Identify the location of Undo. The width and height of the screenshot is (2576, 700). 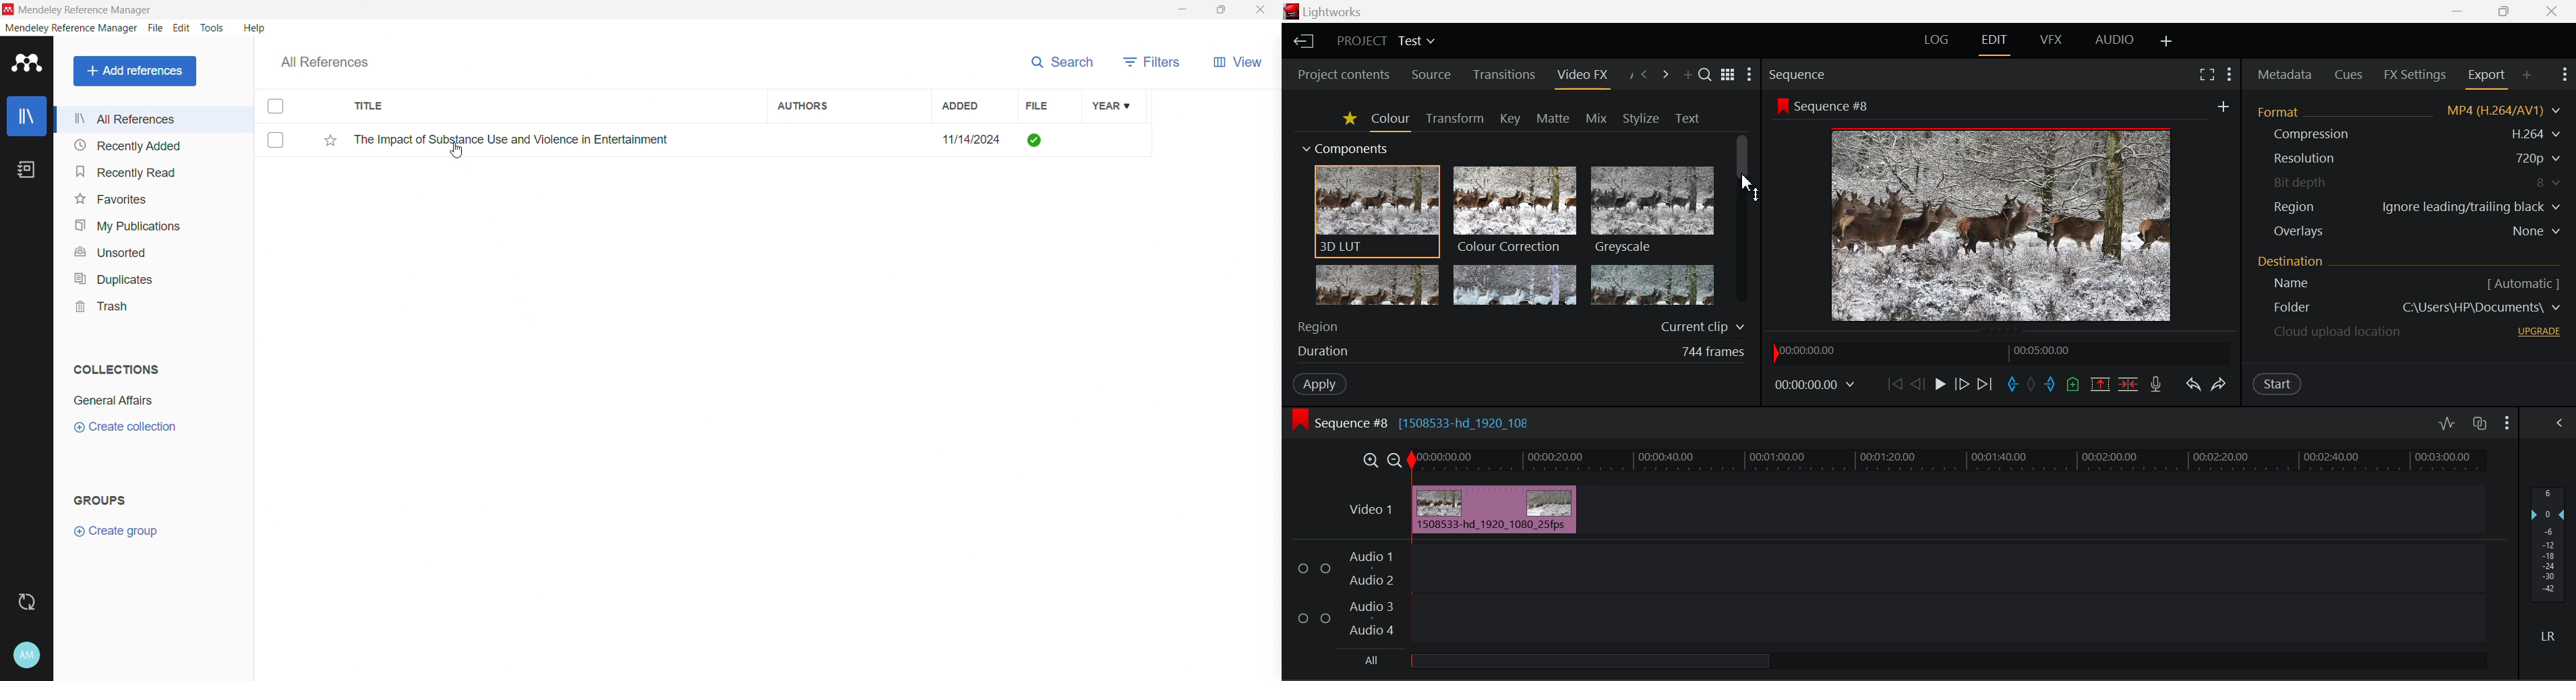
(2192, 384).